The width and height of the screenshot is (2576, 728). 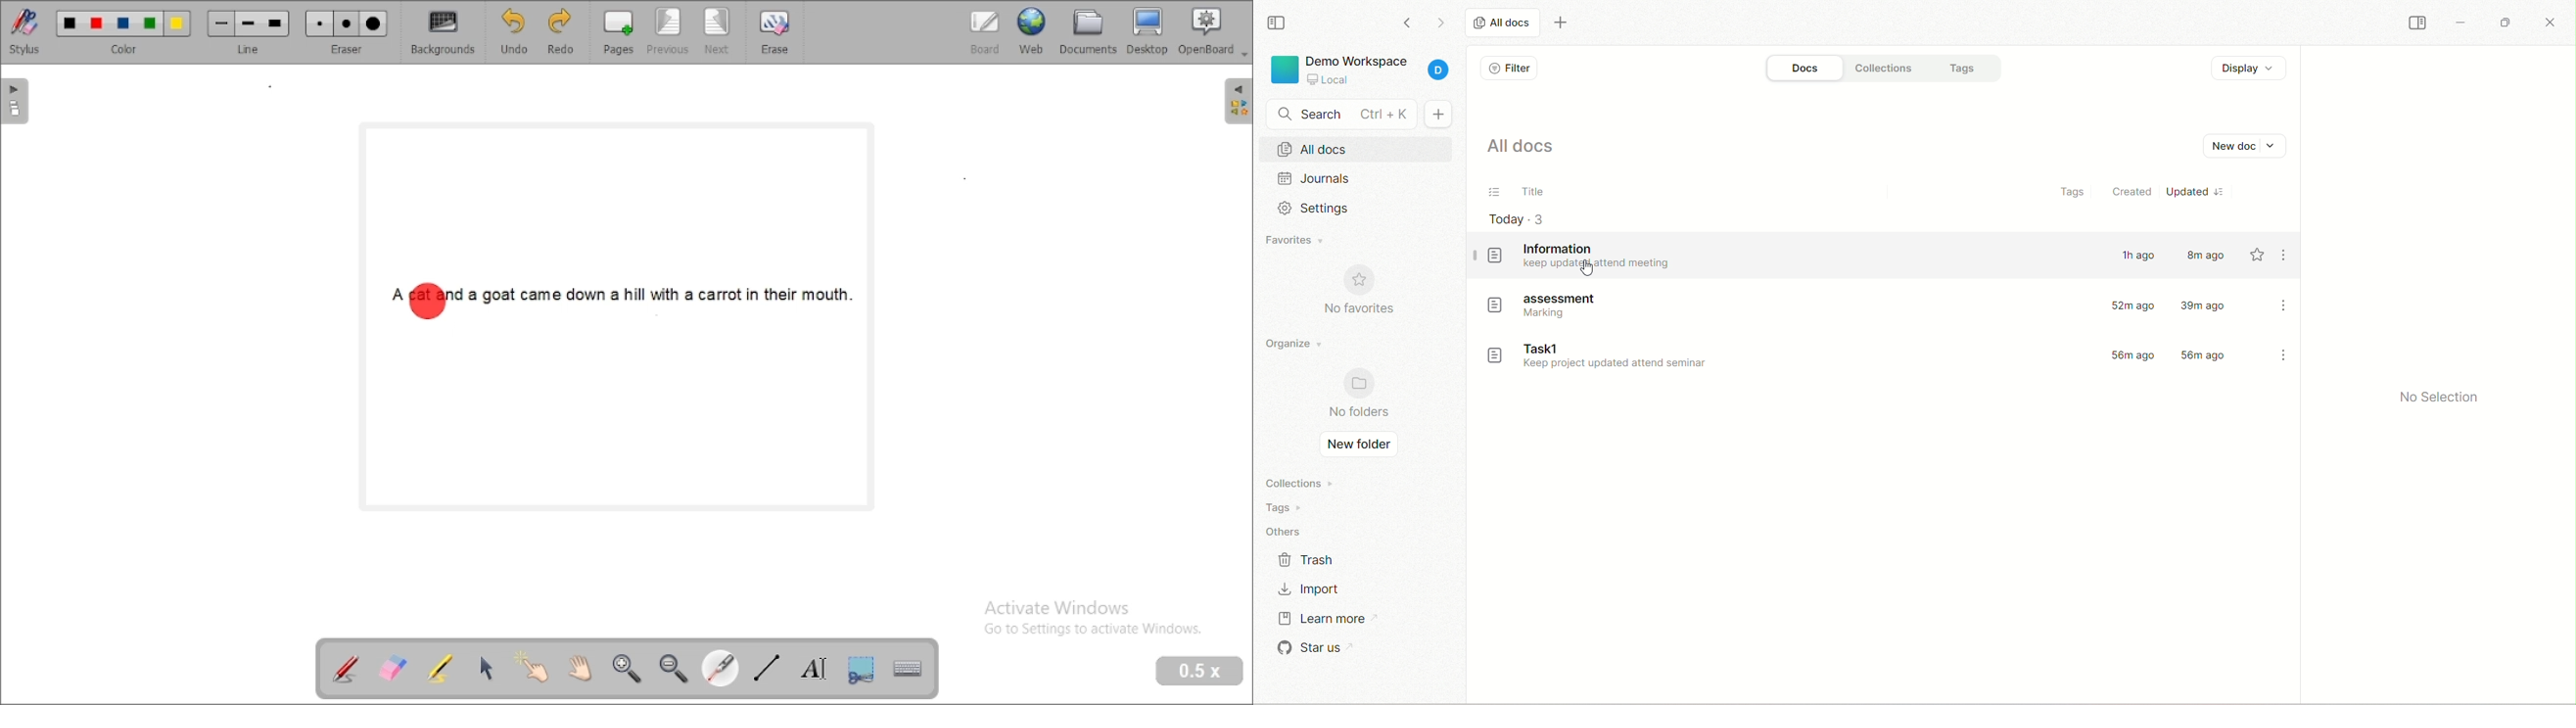 What do you see at coordinates (1206, 31) in the screenshot?
I see `openboard` at bounding box center [1206, 31].